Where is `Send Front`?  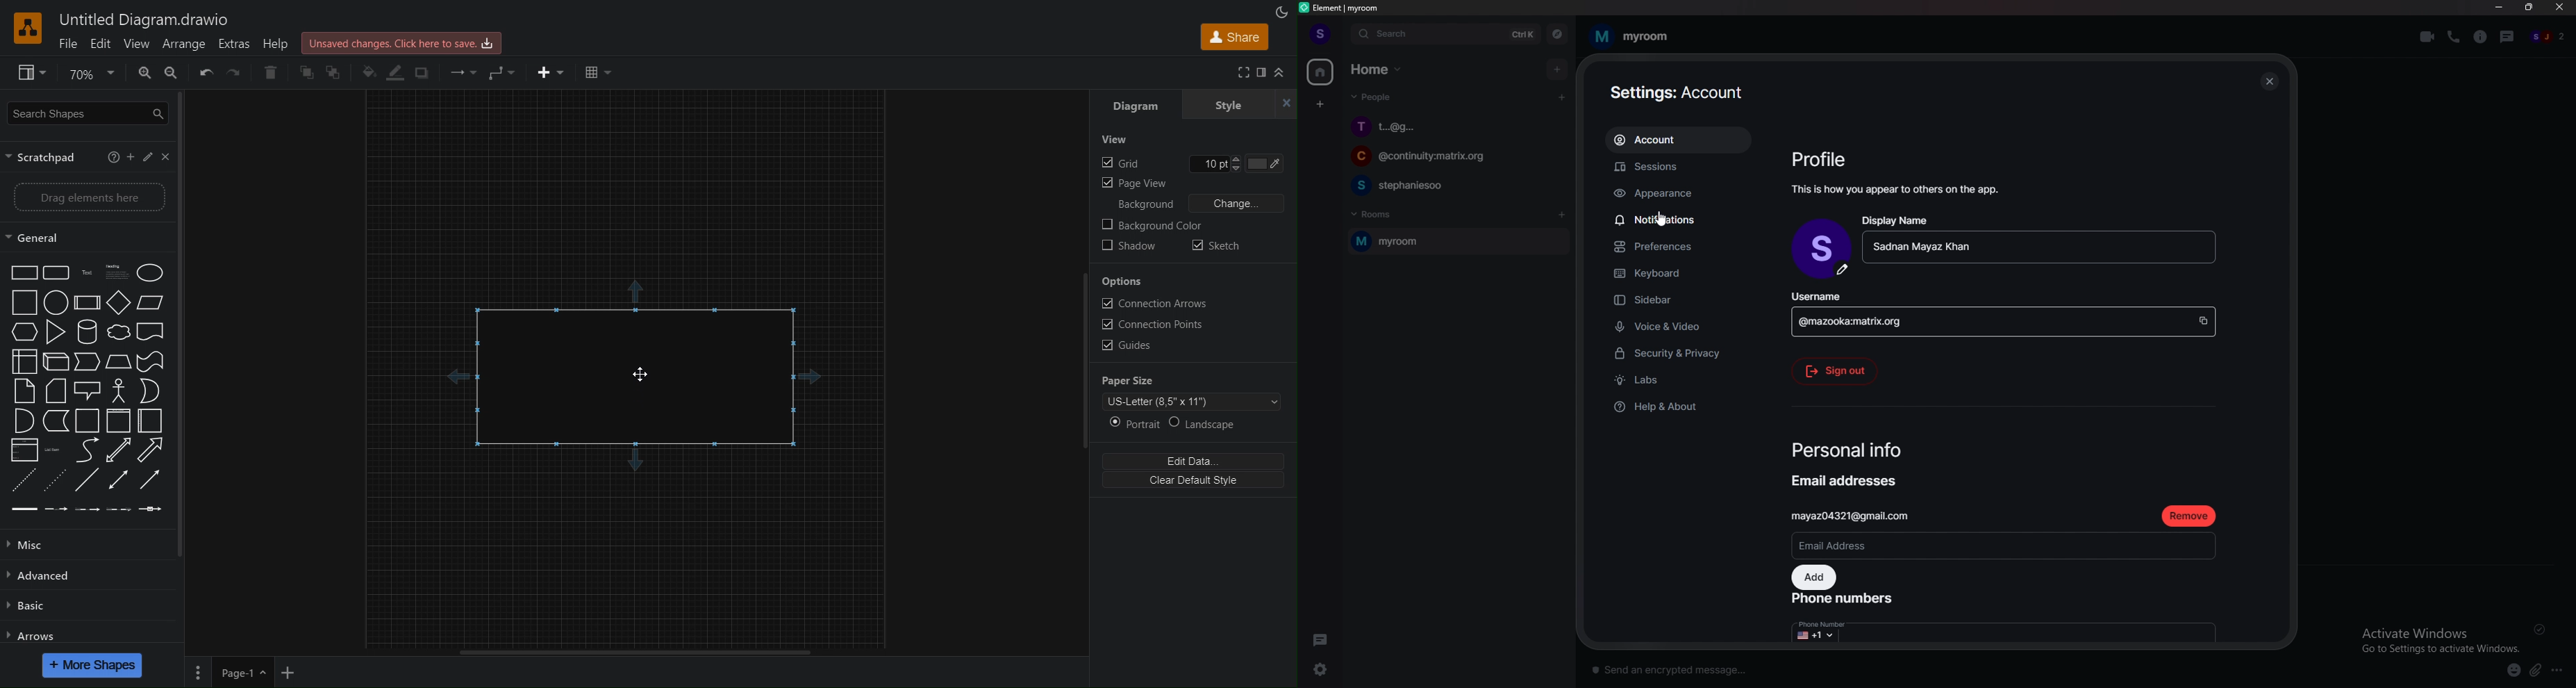 Send Front is located at coordinates (335, 73).